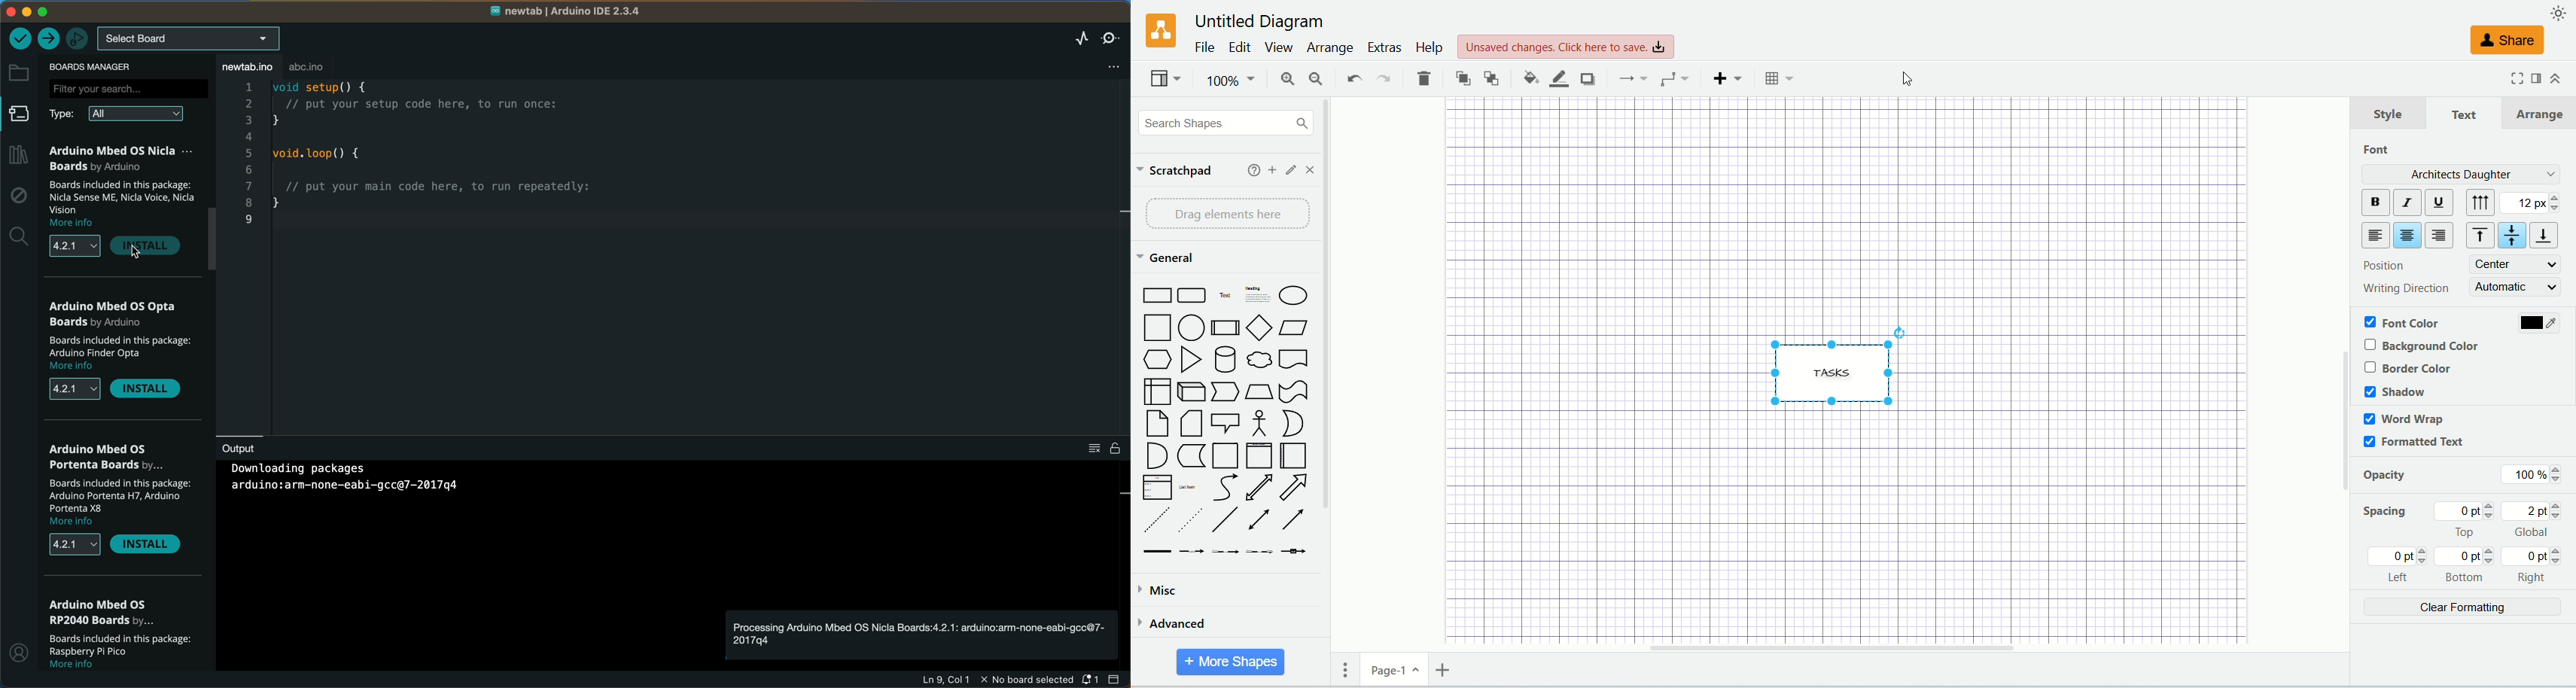 This screenshot has width=2576, height=700. I want to click on center, so click(2407, 236).